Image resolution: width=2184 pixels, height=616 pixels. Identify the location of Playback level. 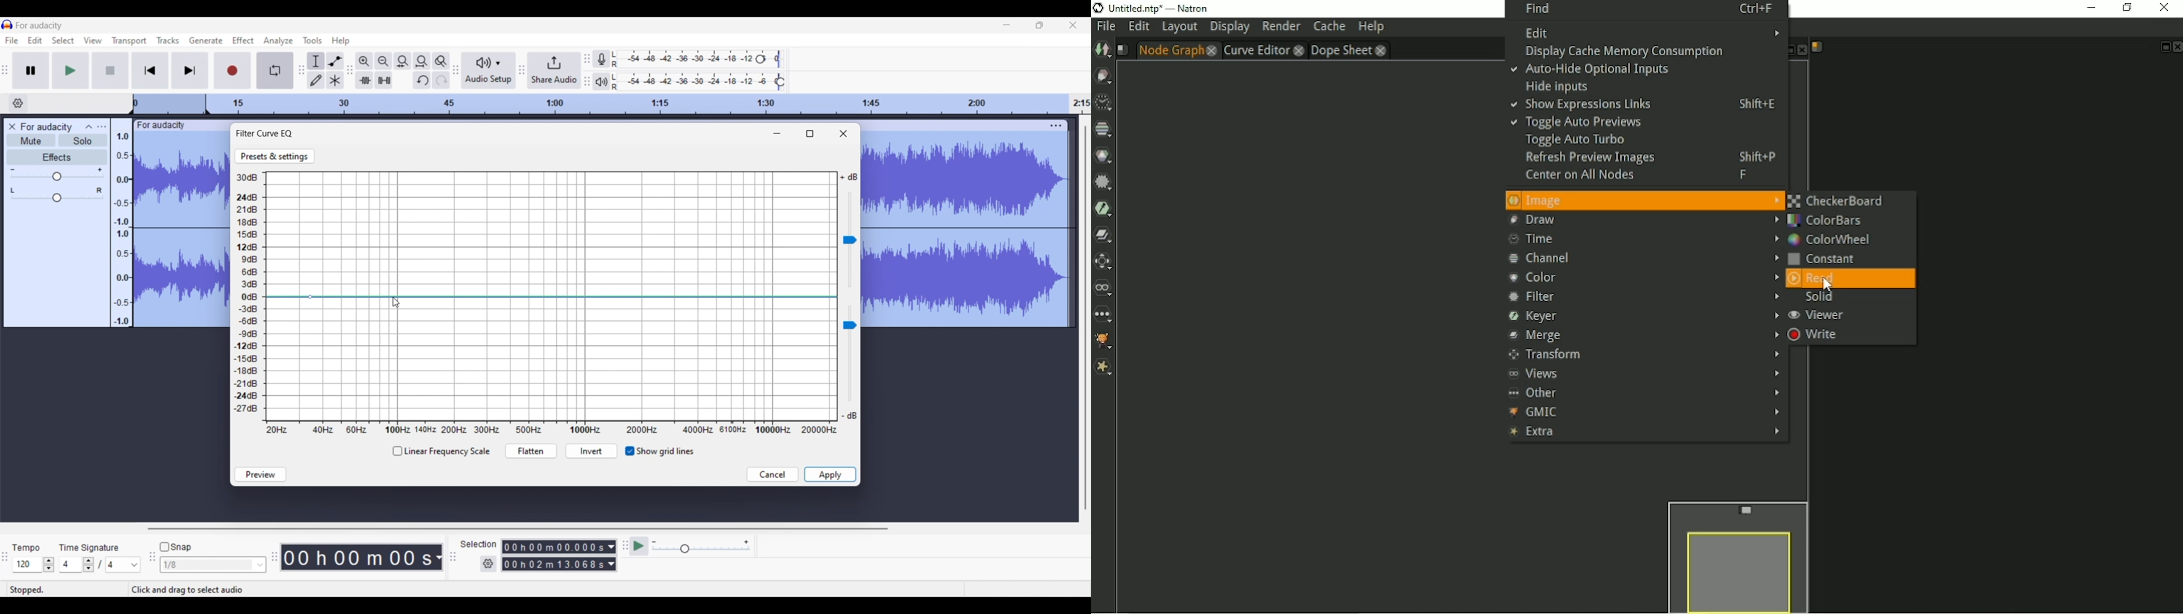
(696, 82).